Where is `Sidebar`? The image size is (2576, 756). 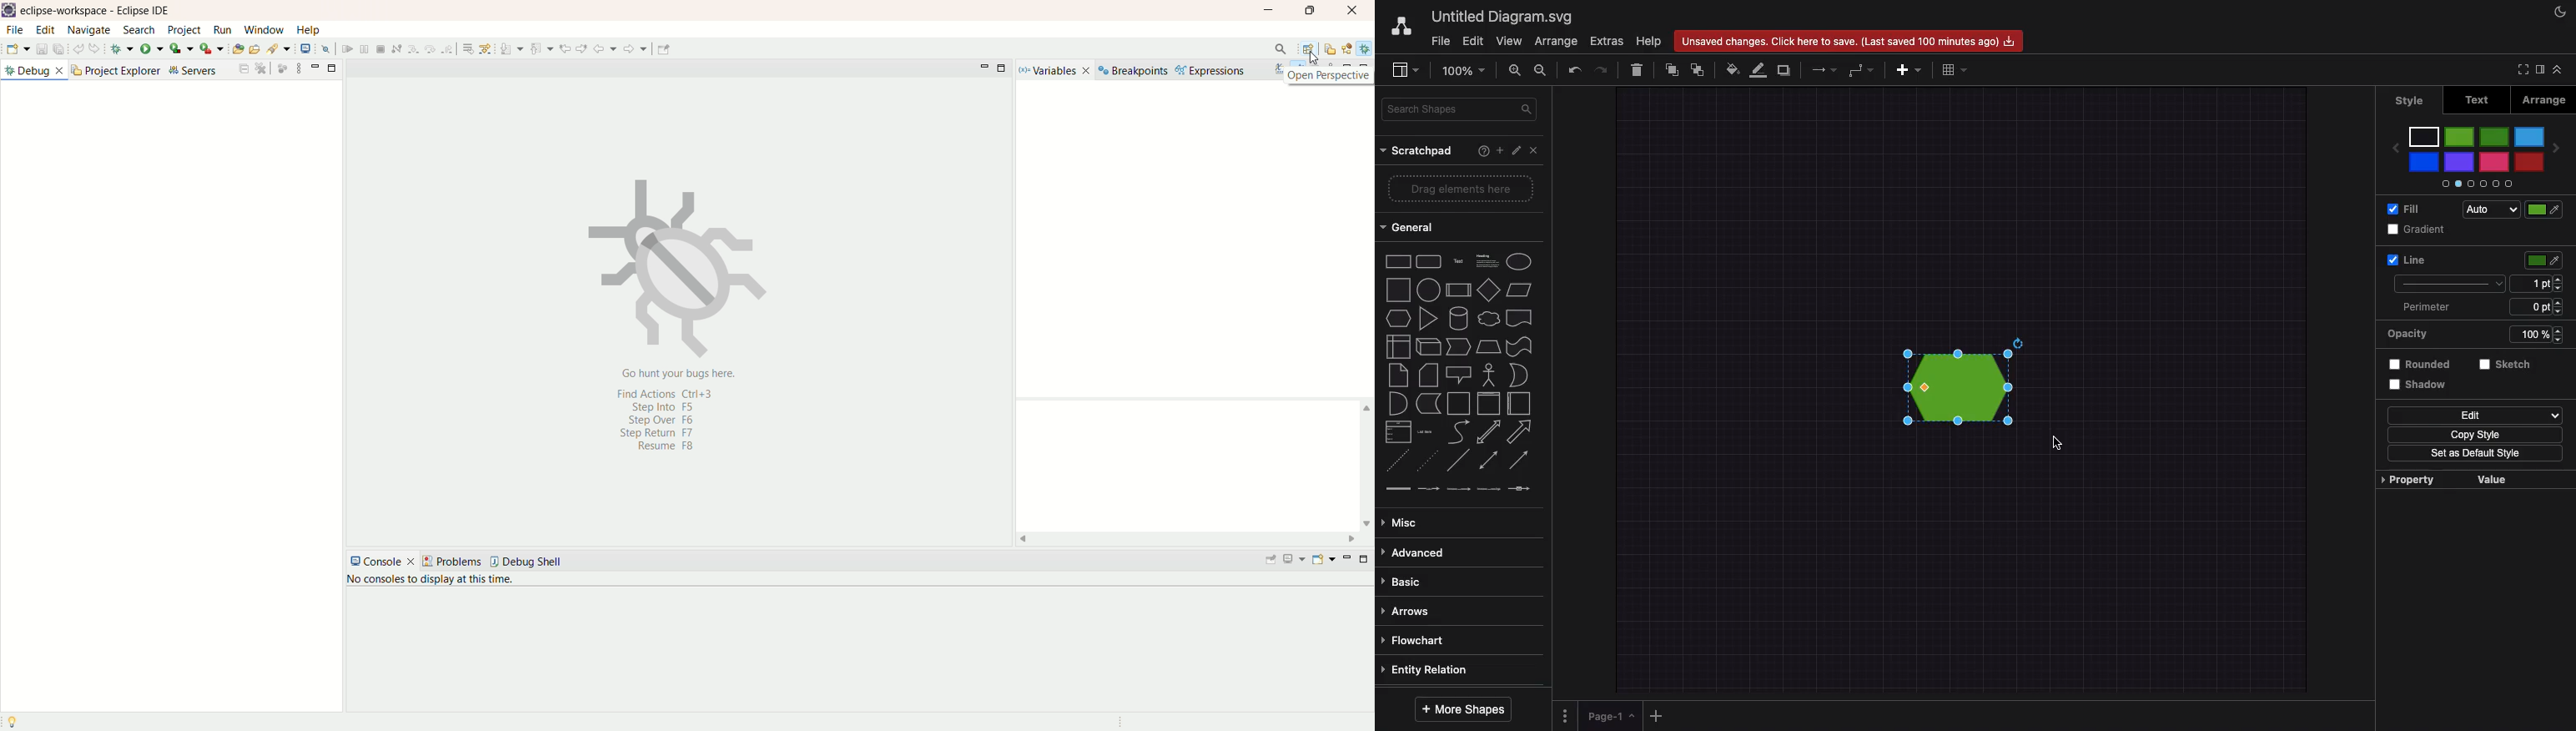
Sidebar is located at coordinates (1404, 71).